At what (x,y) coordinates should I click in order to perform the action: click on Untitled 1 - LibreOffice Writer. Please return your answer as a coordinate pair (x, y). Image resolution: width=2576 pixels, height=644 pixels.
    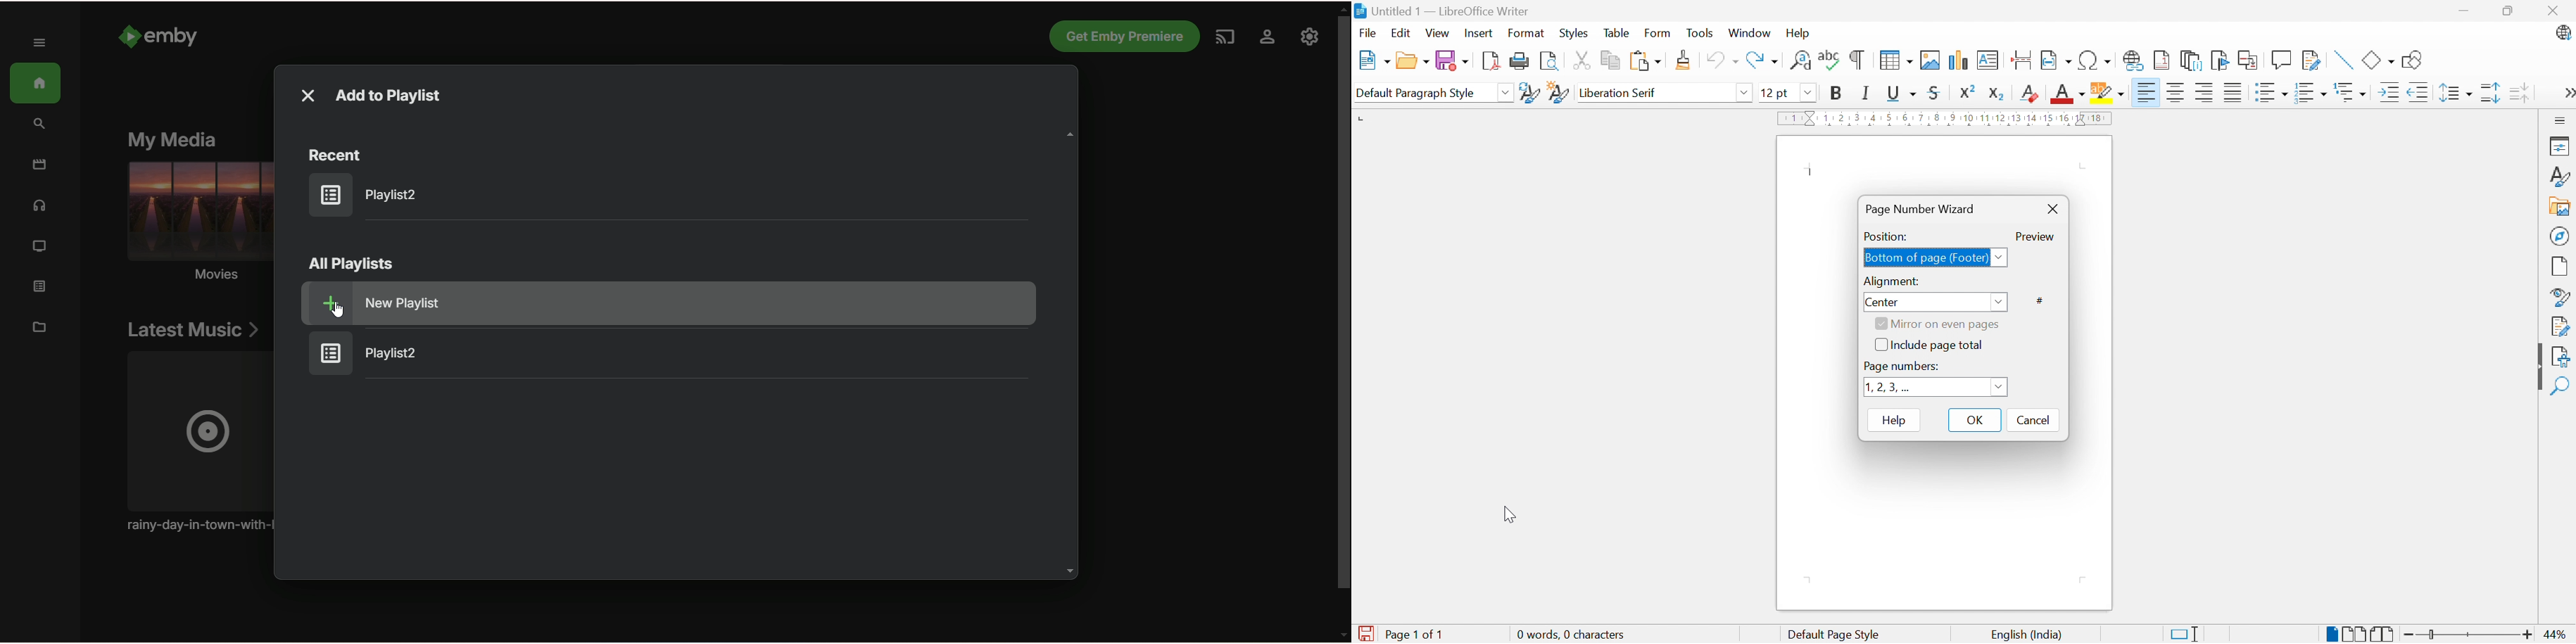
    Looking at the image, I should click on (1450, 11).